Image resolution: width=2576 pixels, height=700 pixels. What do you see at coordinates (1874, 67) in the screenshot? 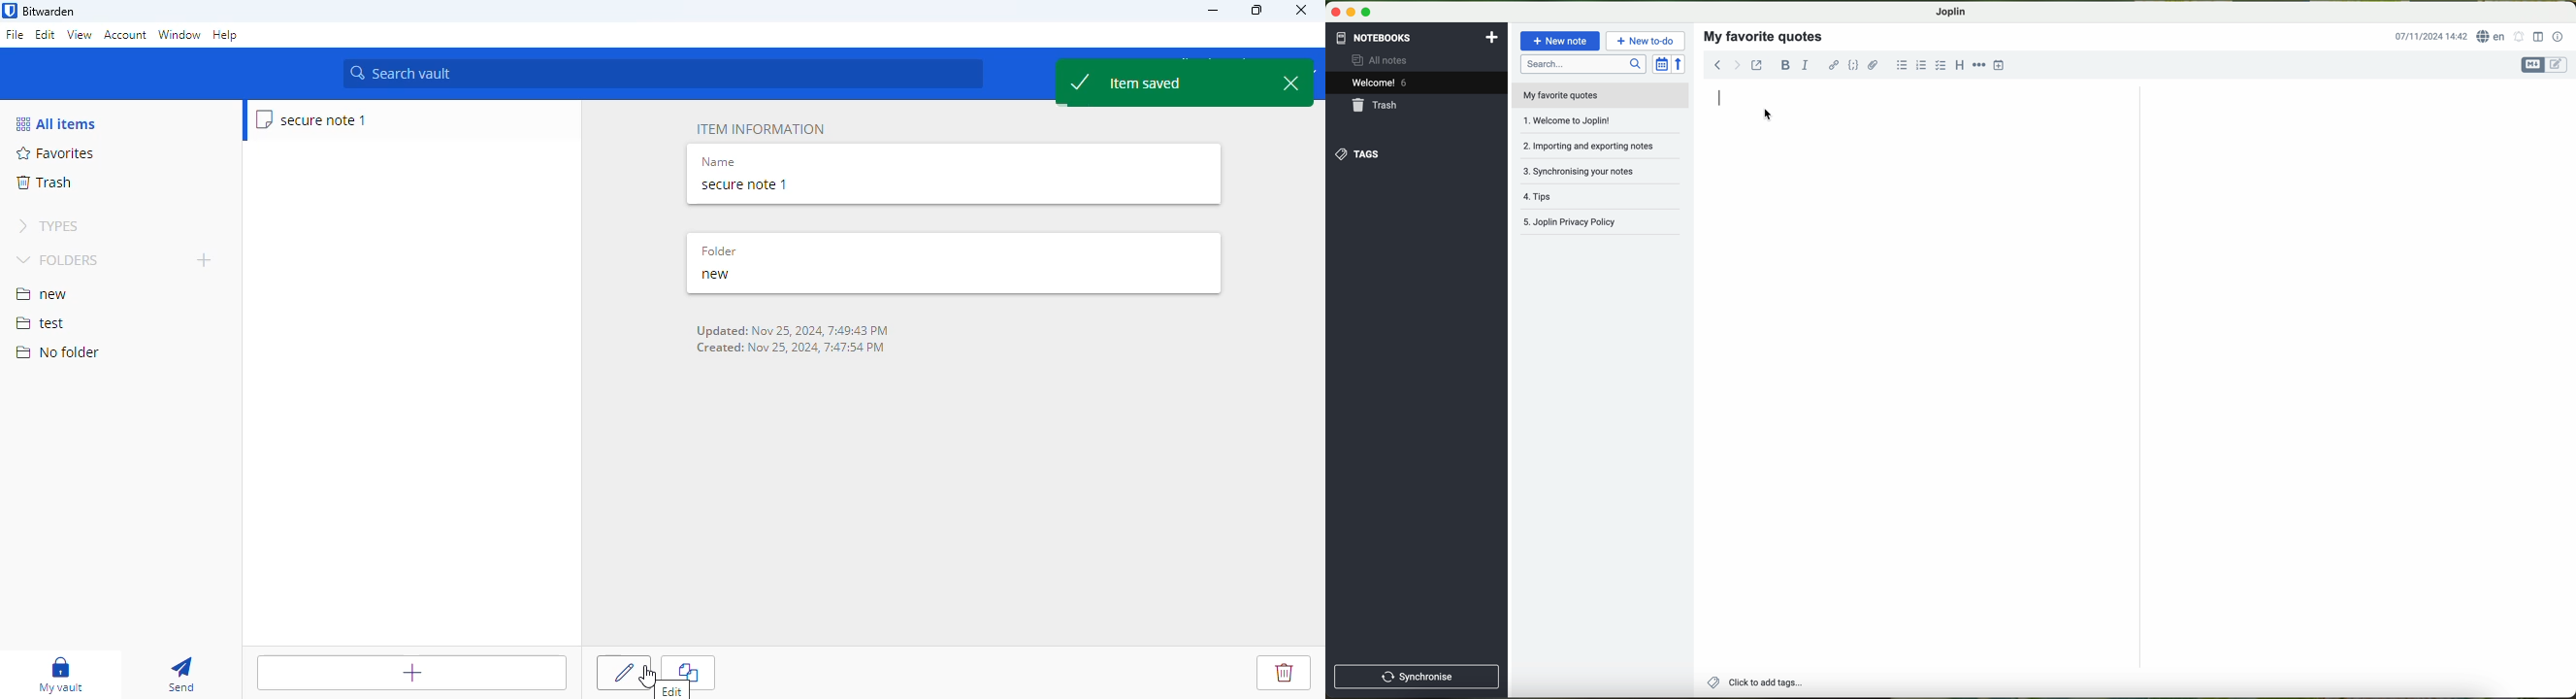
I see `attach files` at bounding box center [1874, 67].